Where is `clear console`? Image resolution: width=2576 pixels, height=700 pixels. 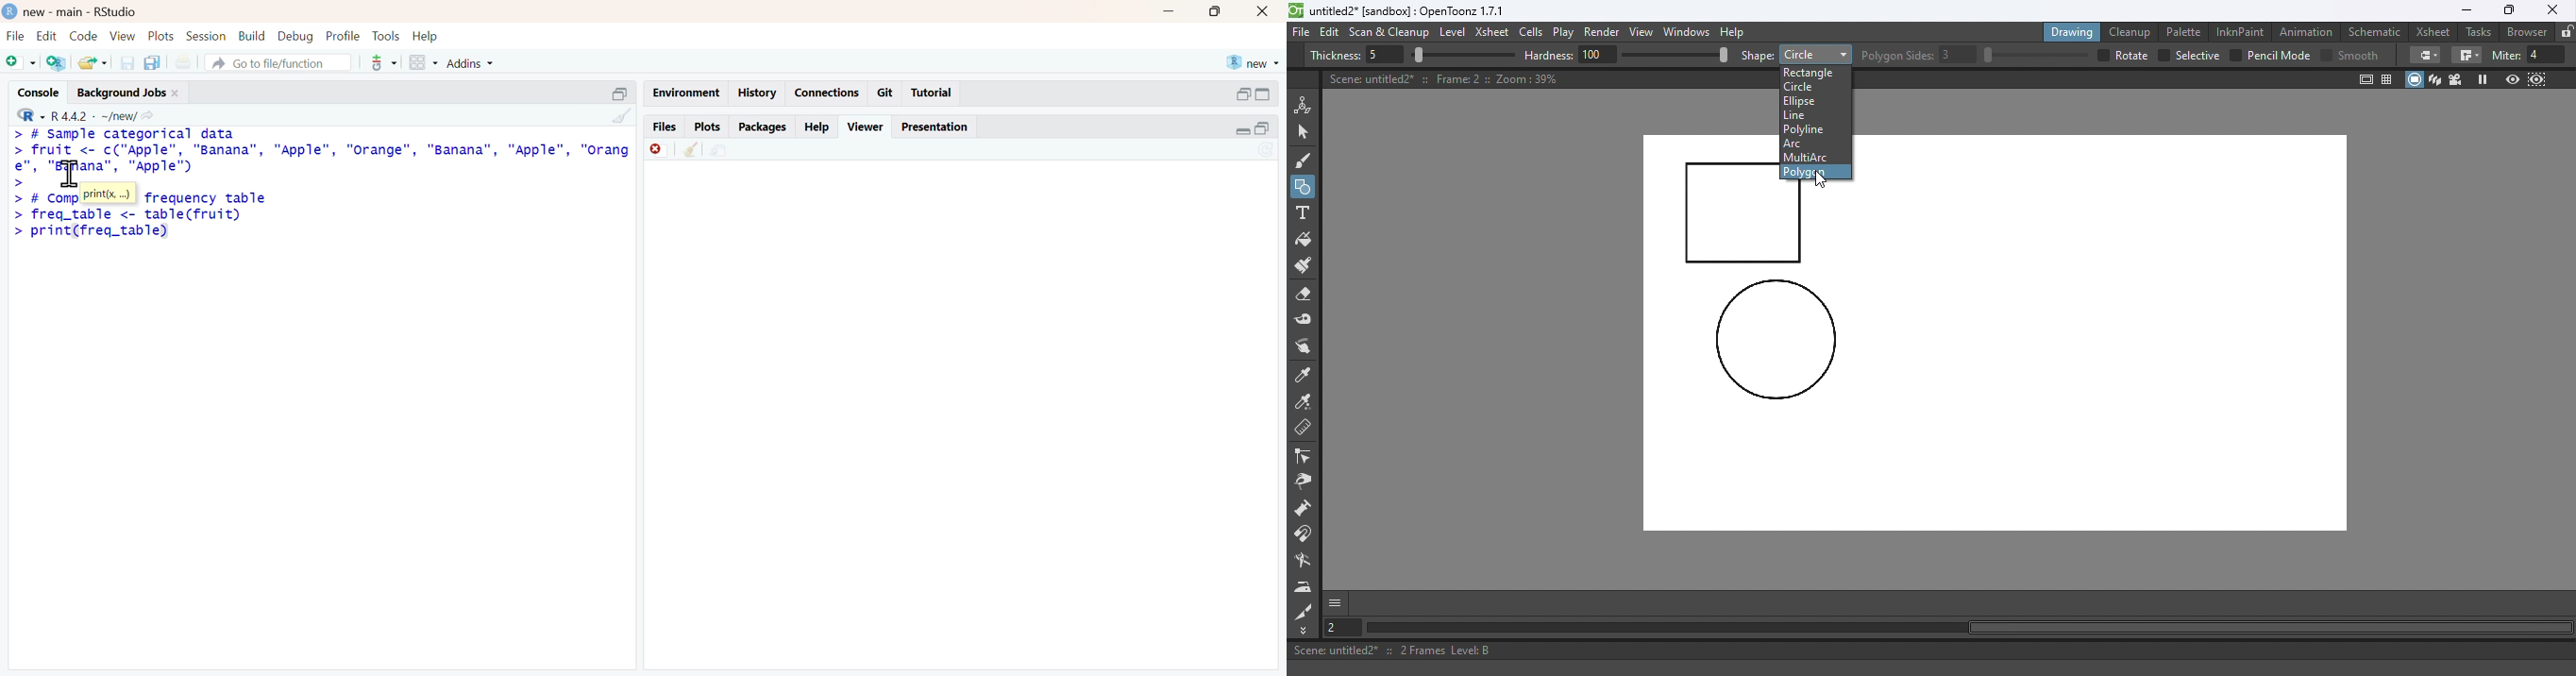 clear console is located at coordinates (622, 117).